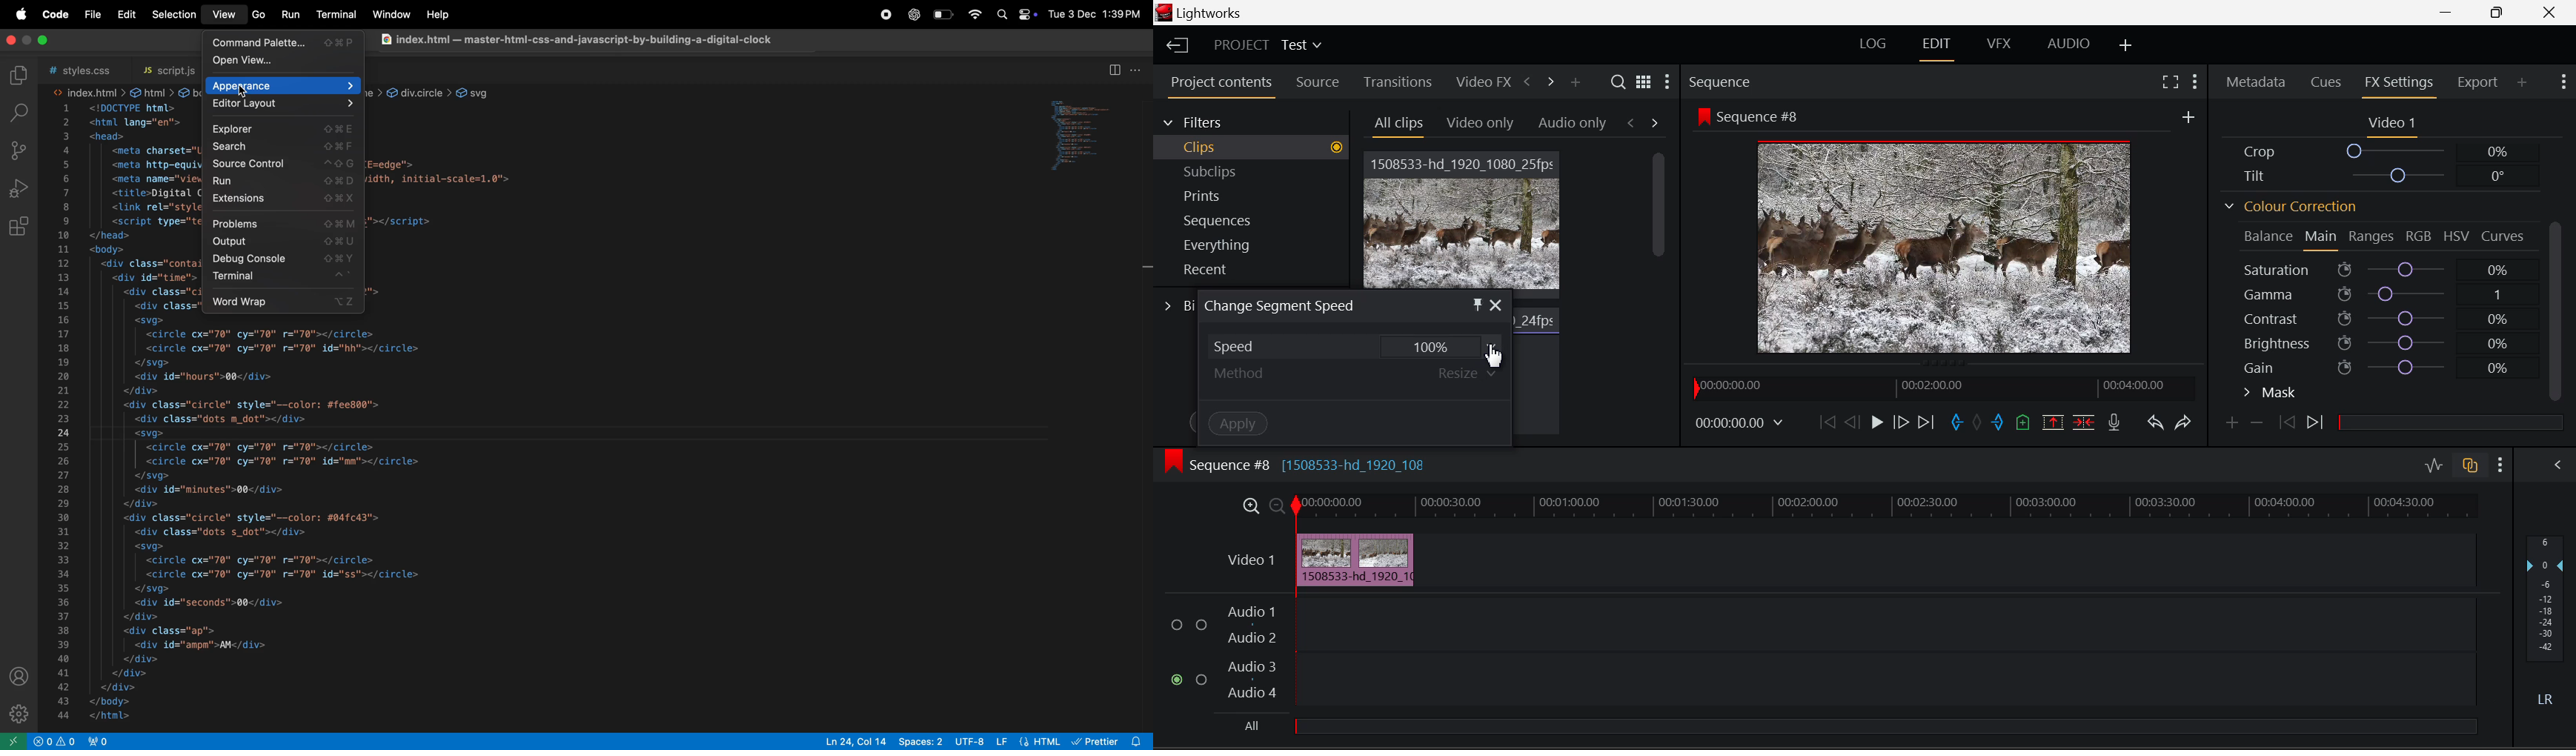 Image resolution: width=2576 pixels, height=756 pixels. I want to click on Transitions Tab, so click(1400, 82).